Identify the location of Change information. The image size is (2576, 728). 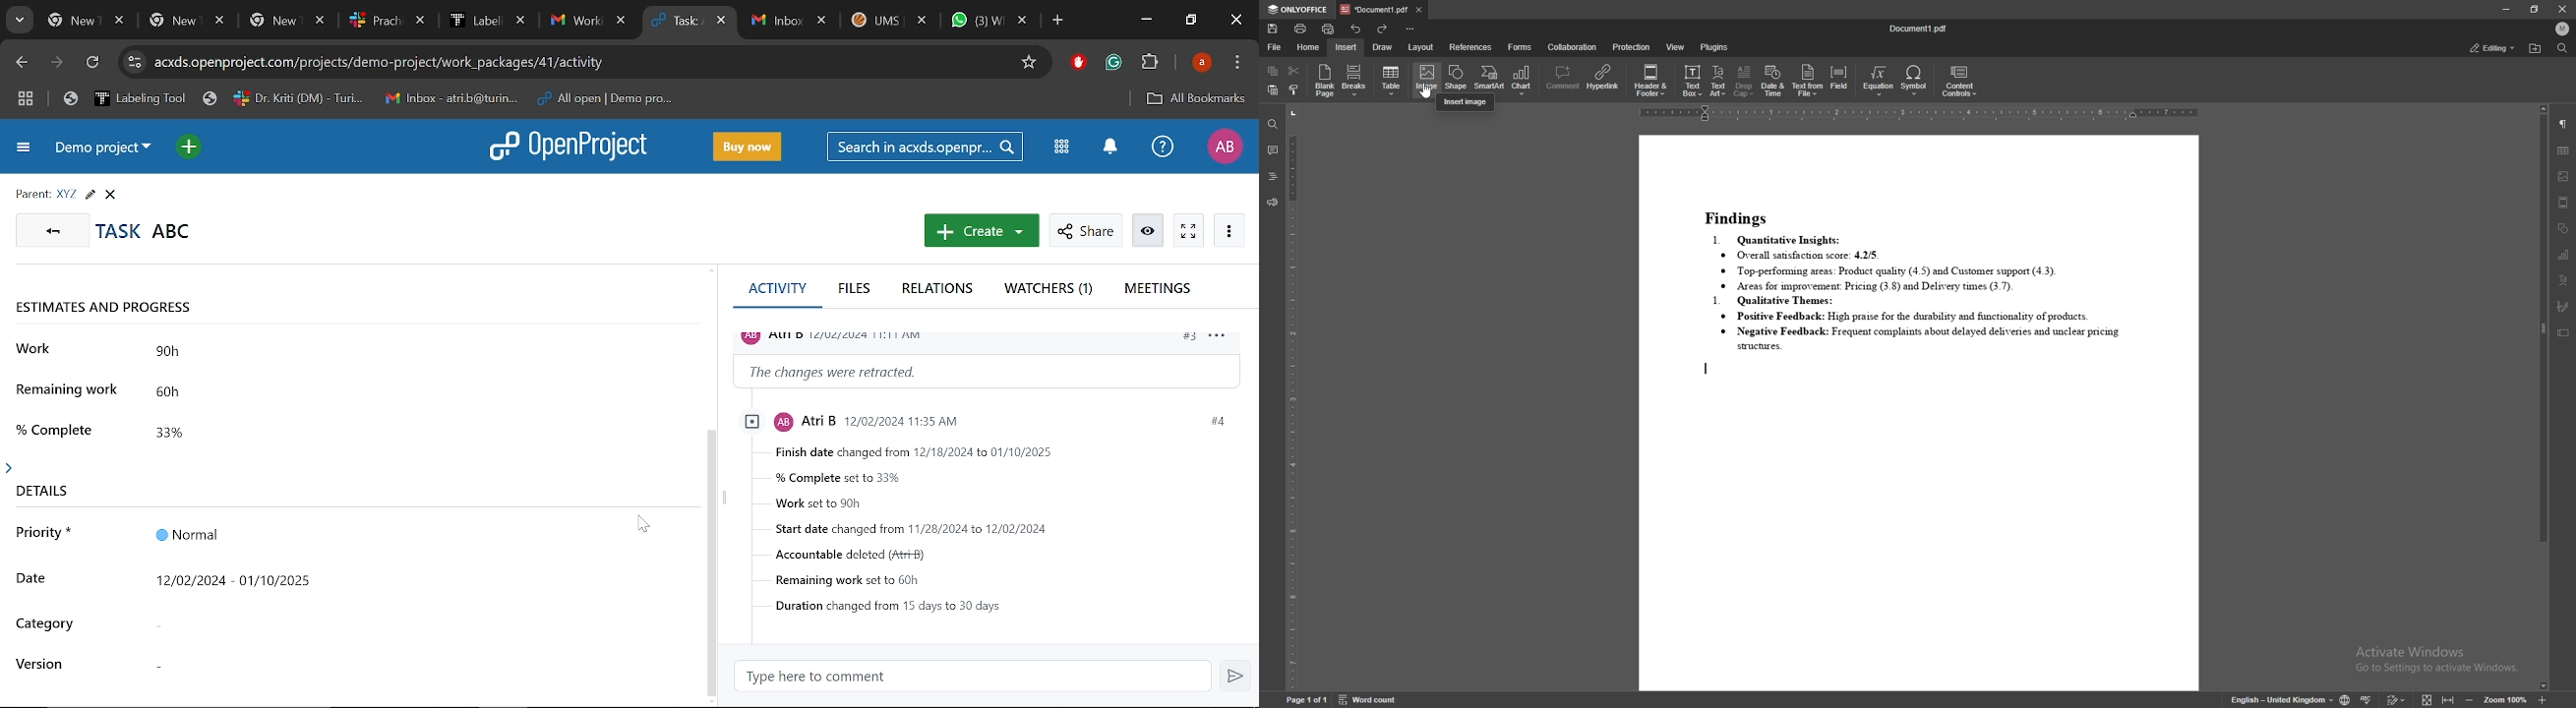
(989, 371).